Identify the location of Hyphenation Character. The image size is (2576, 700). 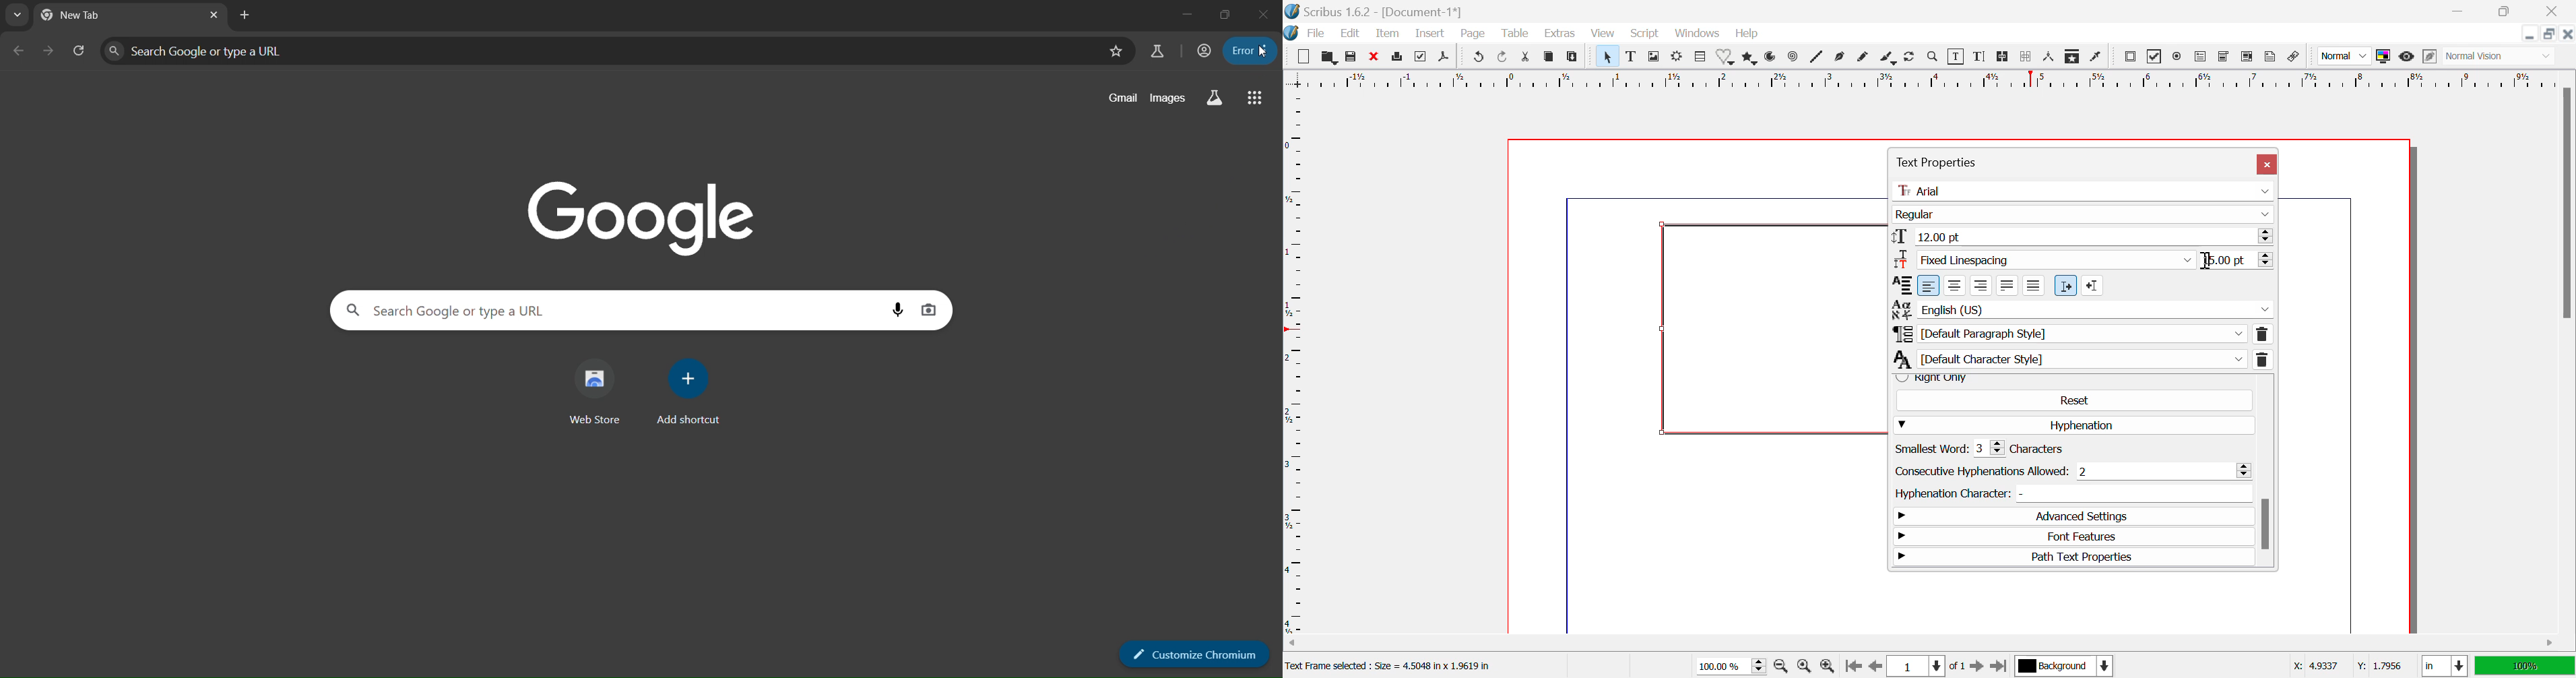
(2070, 493).